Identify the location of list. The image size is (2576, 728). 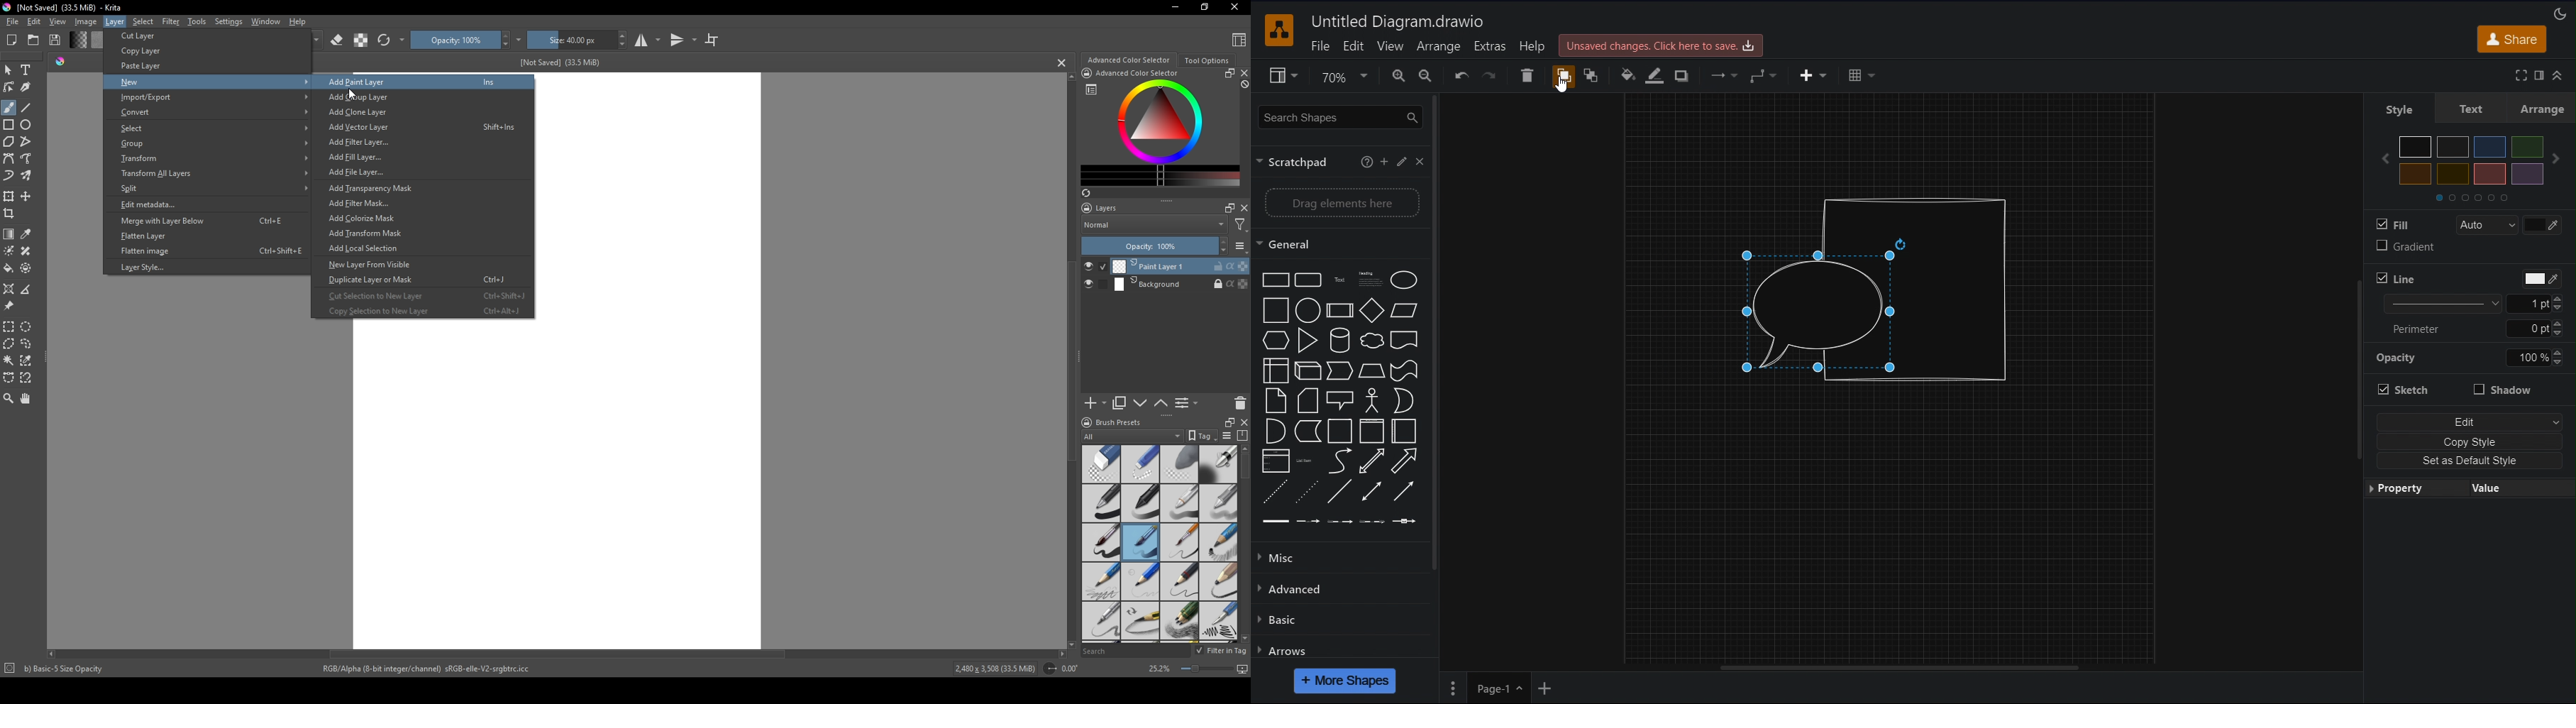
(1226, 435).